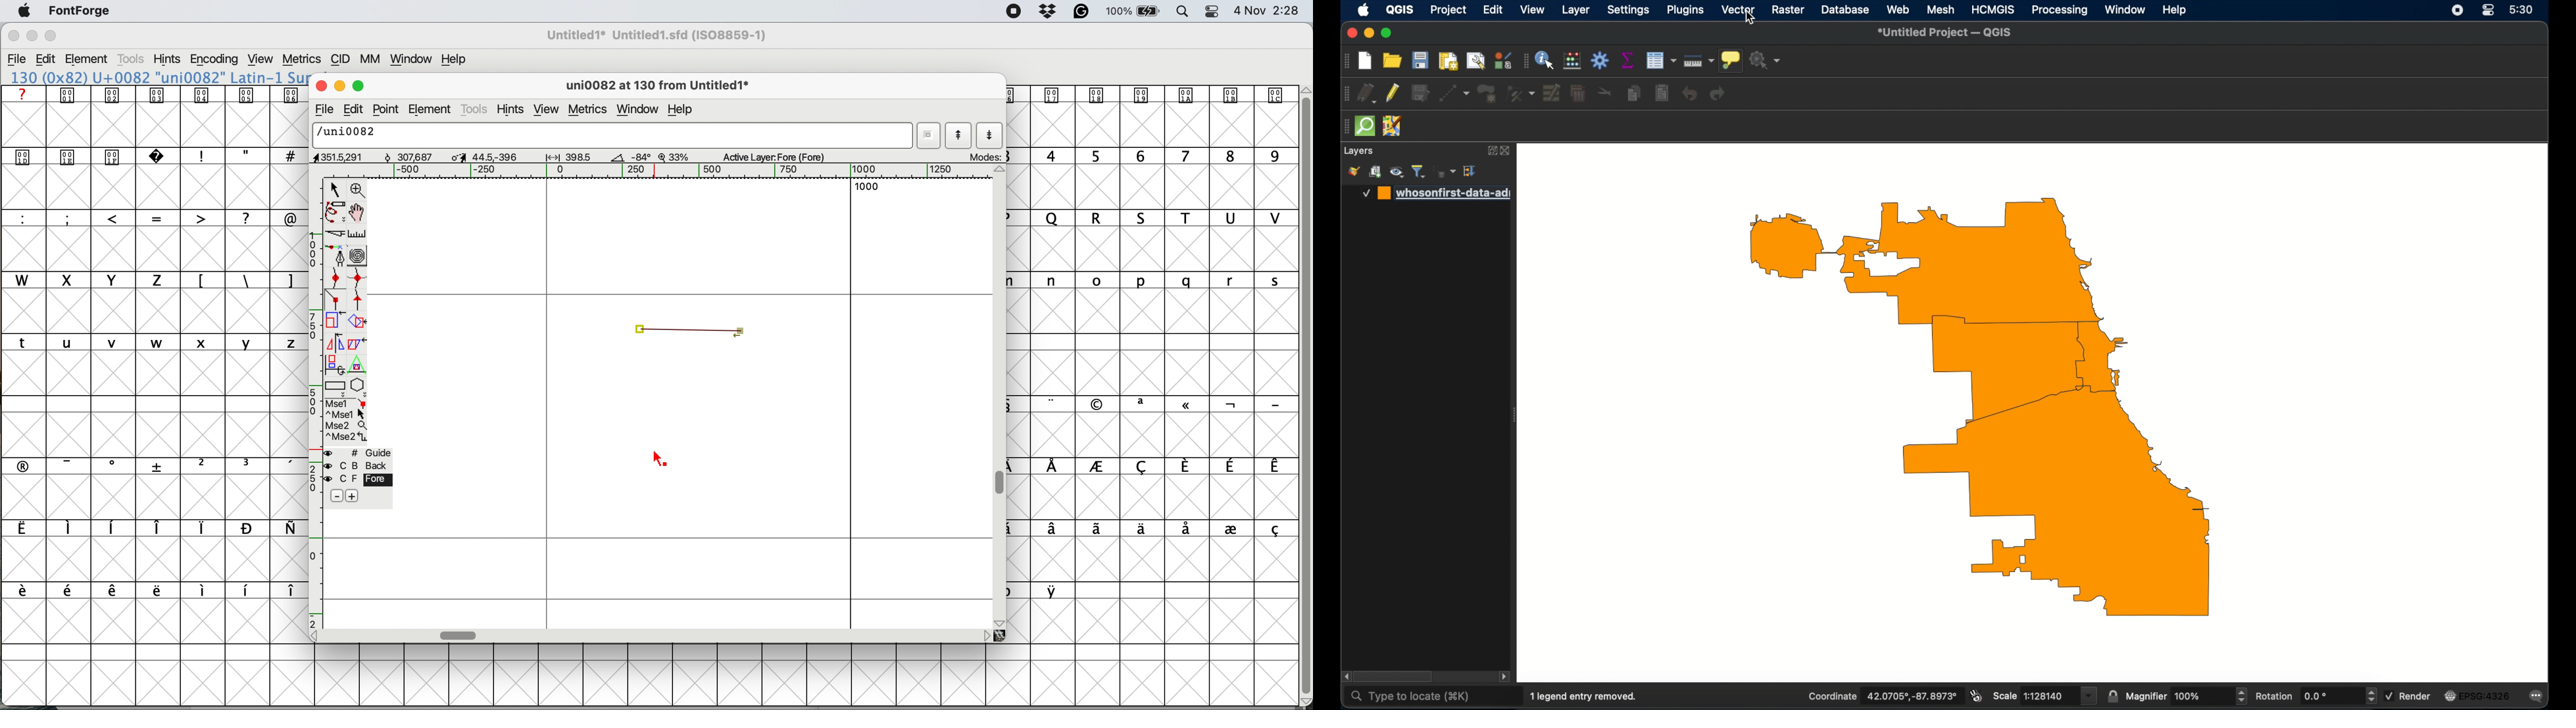 Image resolution: width=2576 pixels, height=728 pixels. Describe the element at coordinates (2175, 11) in the screenshot. I see `help` at that location.